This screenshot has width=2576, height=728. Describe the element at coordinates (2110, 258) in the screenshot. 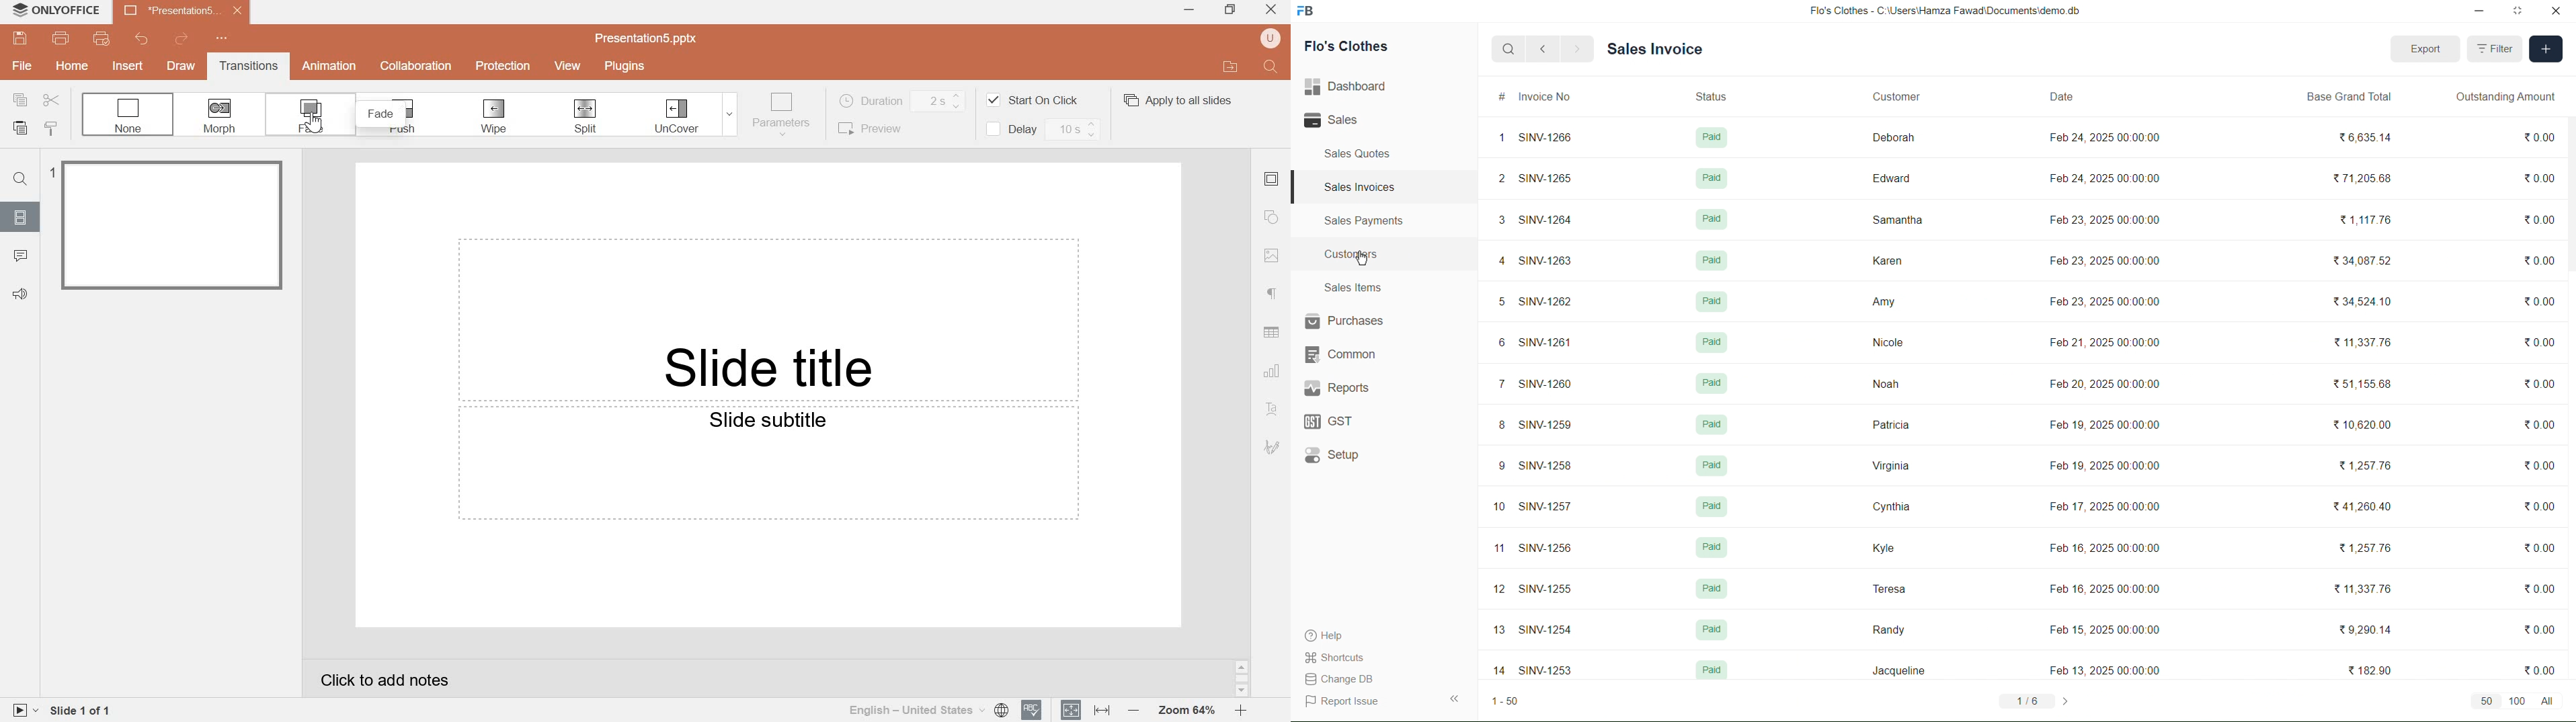

I see `Feb 23, 2025 00:00:00` at that location.